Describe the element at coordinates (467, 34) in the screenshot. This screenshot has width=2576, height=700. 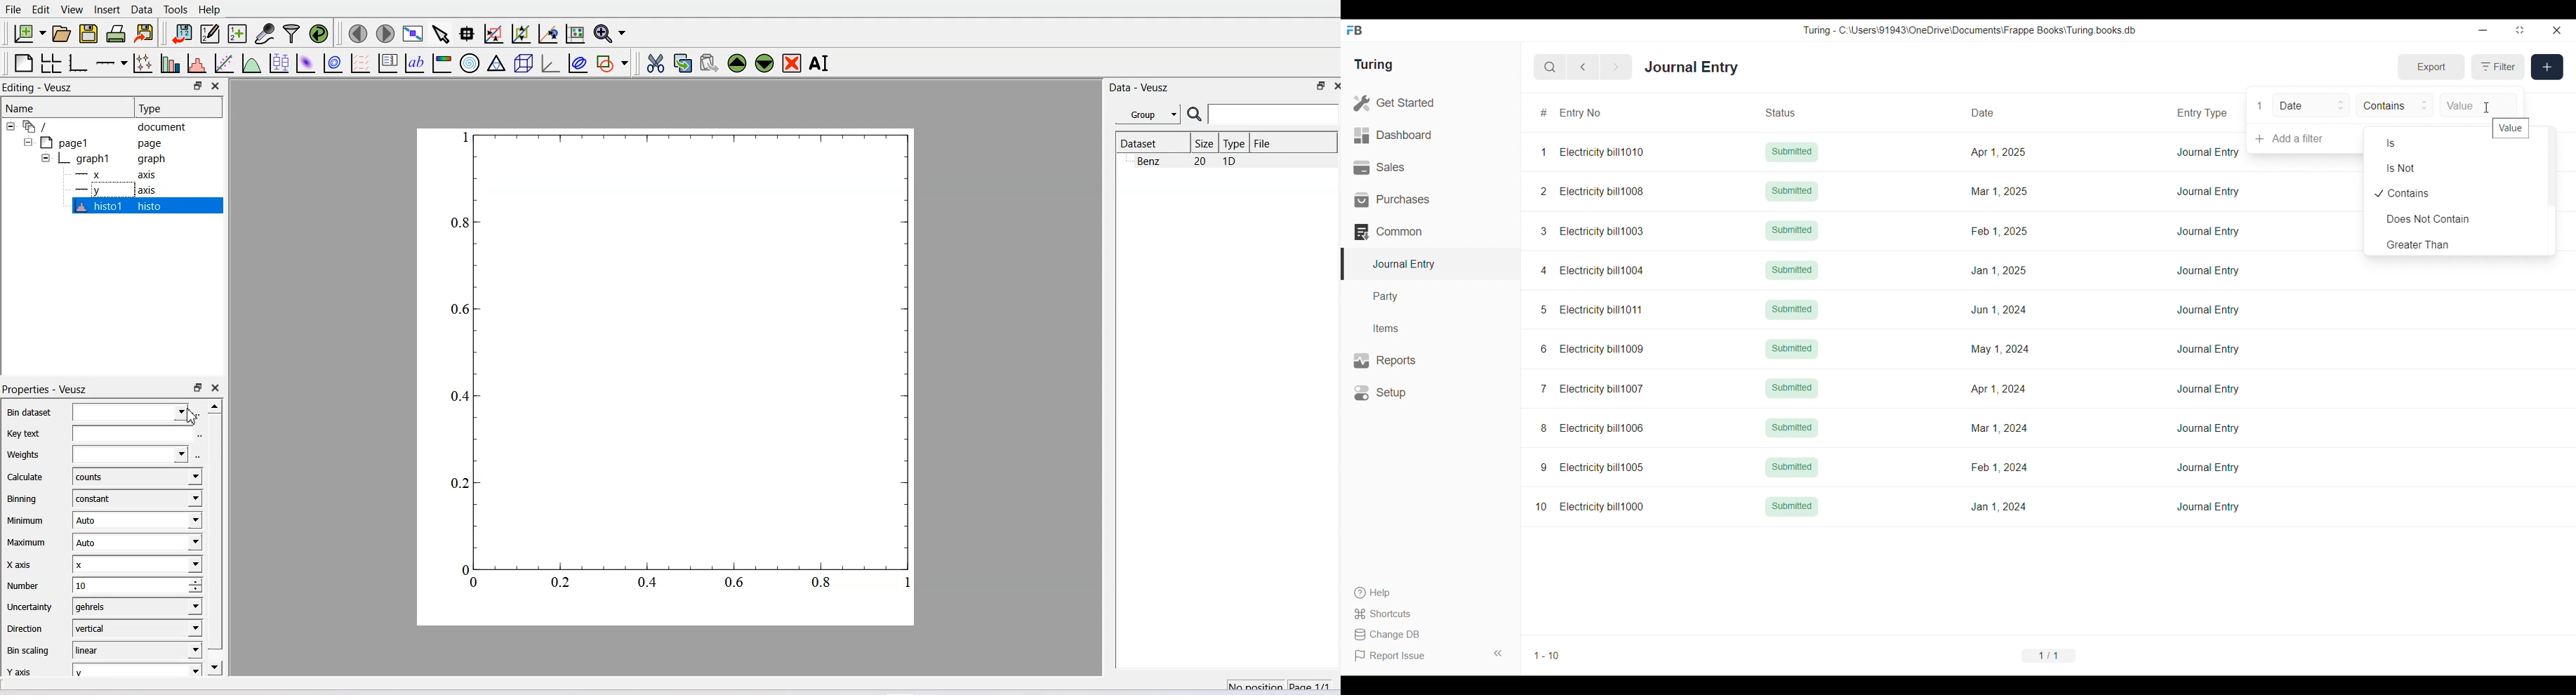
I see `Read datapoint on graph` at that location.